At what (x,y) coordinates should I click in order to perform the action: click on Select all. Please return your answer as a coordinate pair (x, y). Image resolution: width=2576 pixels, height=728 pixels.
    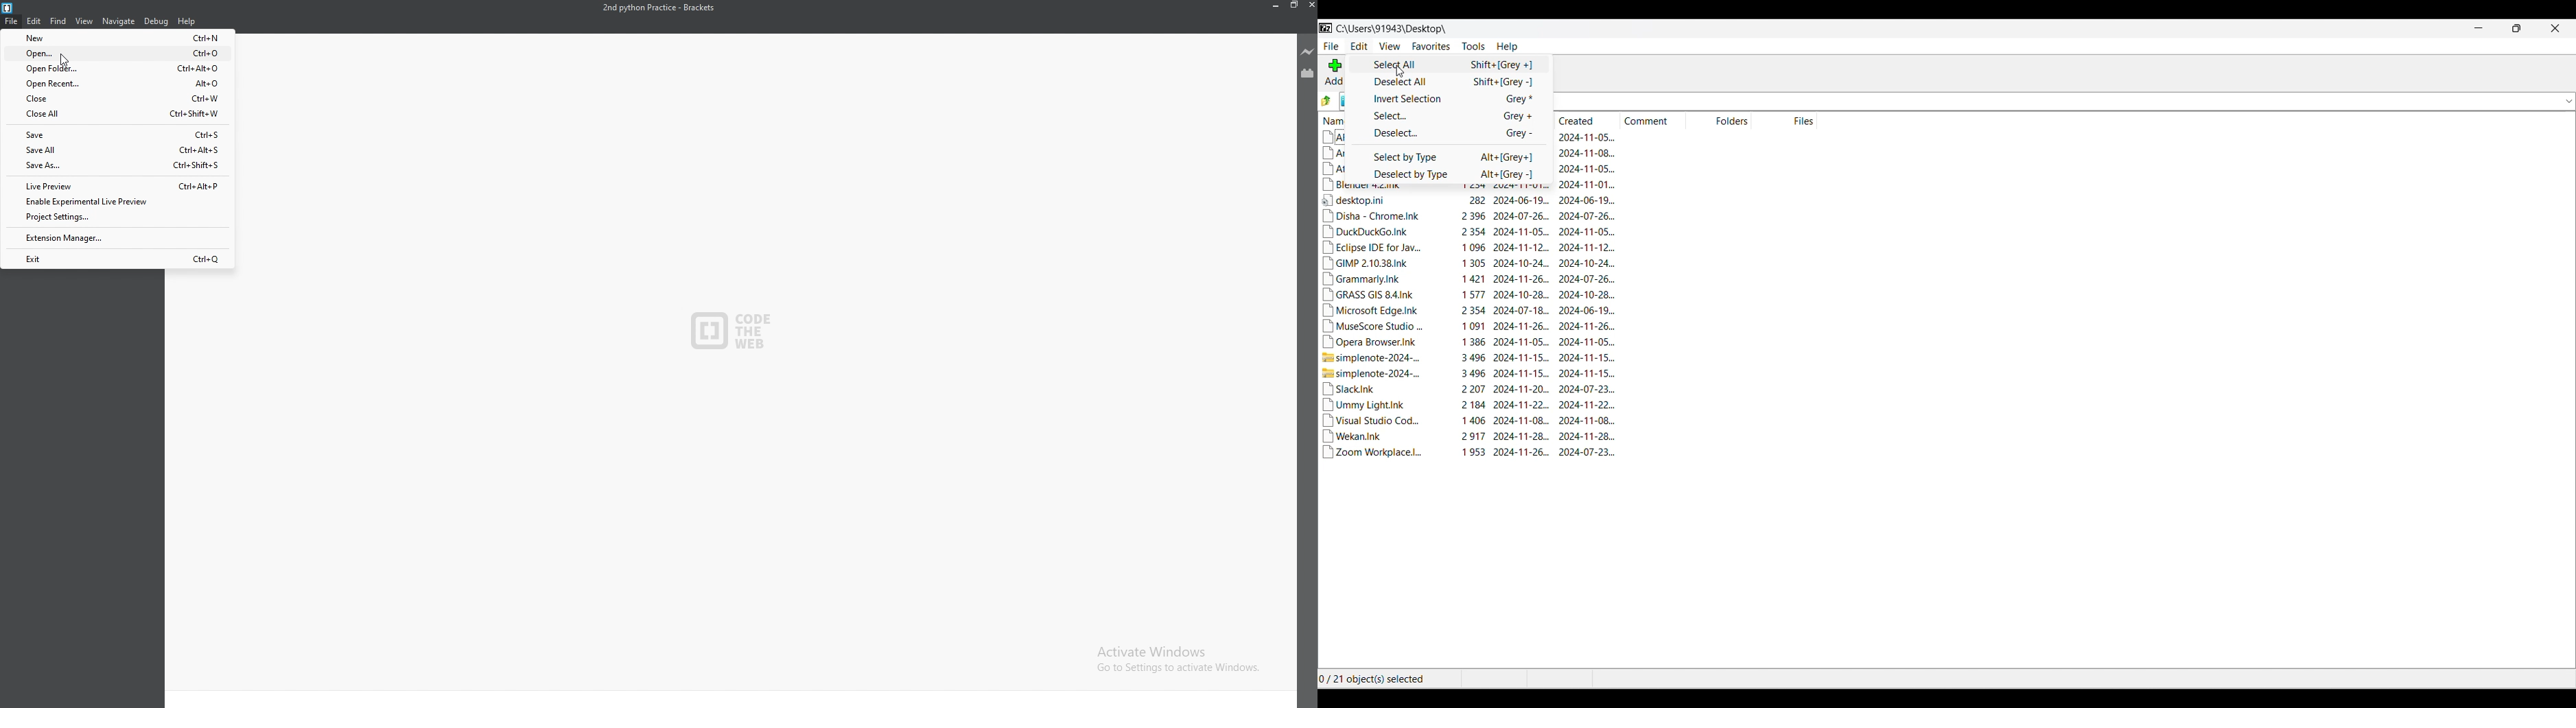
    Looking at the image, I should click on (1450, 64).